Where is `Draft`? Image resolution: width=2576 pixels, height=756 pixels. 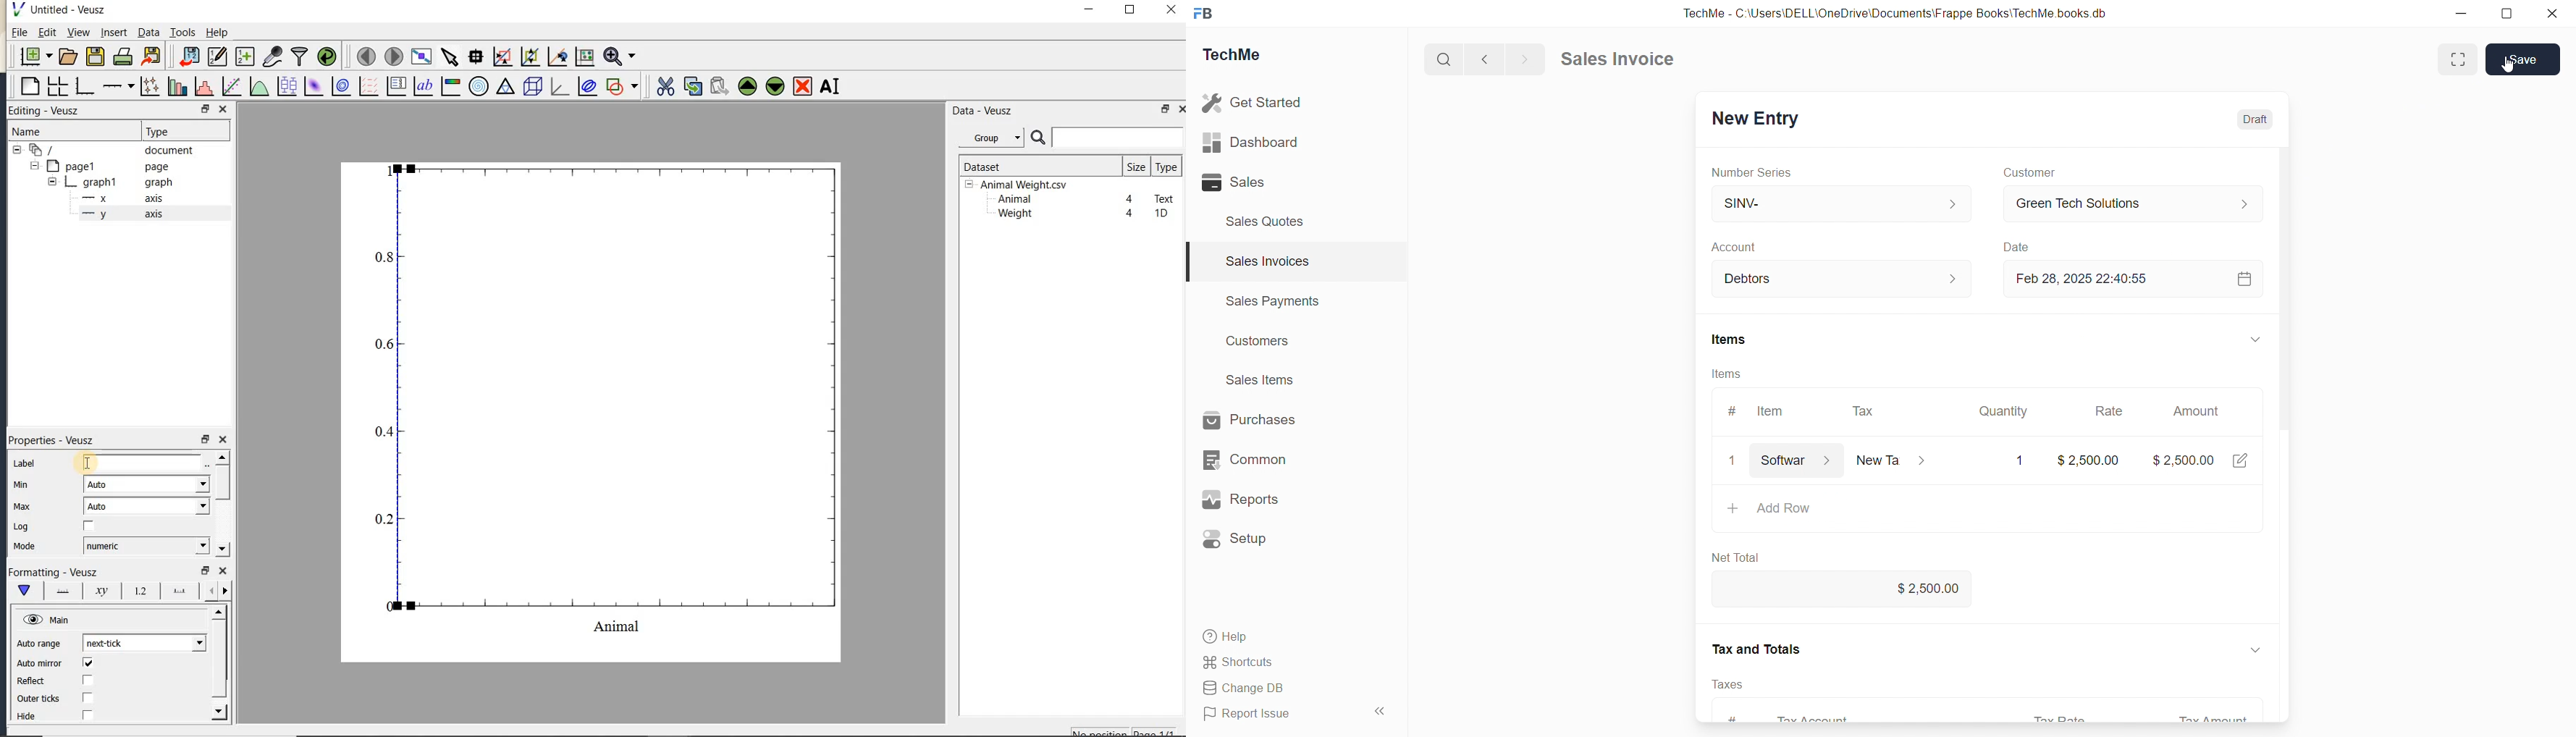
Draft is located at coordinates (2255, 120).